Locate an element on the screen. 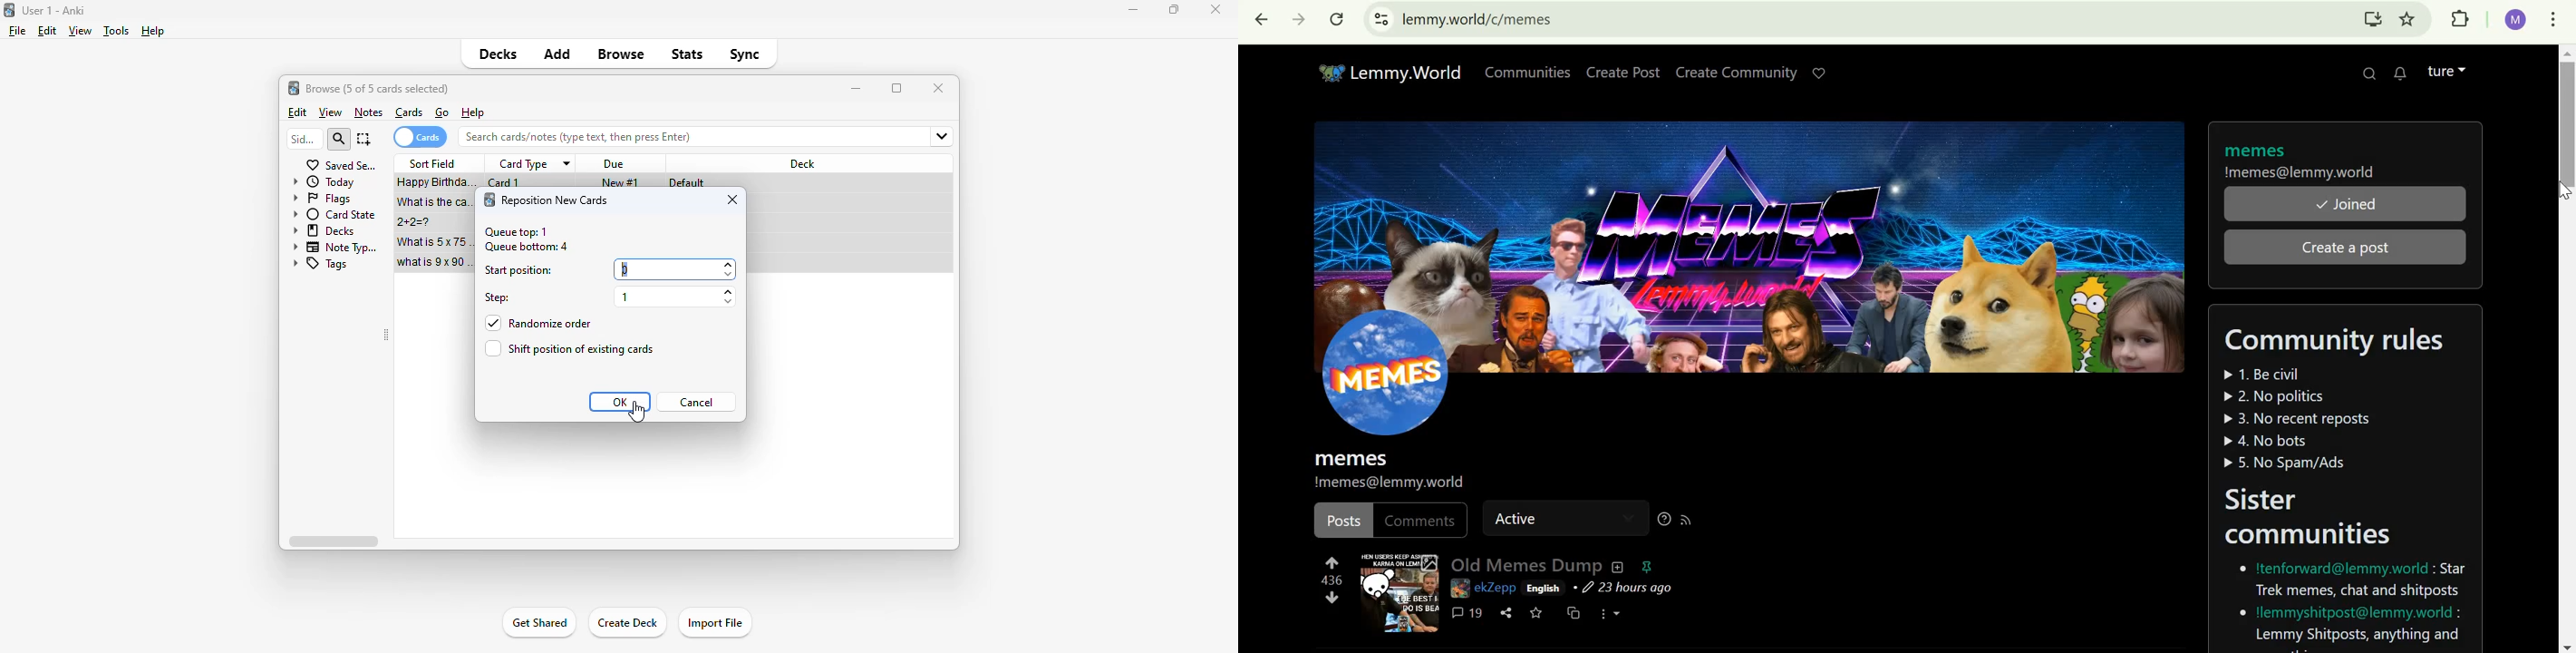 Image resolution: width=2576 pixels, height=672 pixels. logo is located at coordinates (8, 10).